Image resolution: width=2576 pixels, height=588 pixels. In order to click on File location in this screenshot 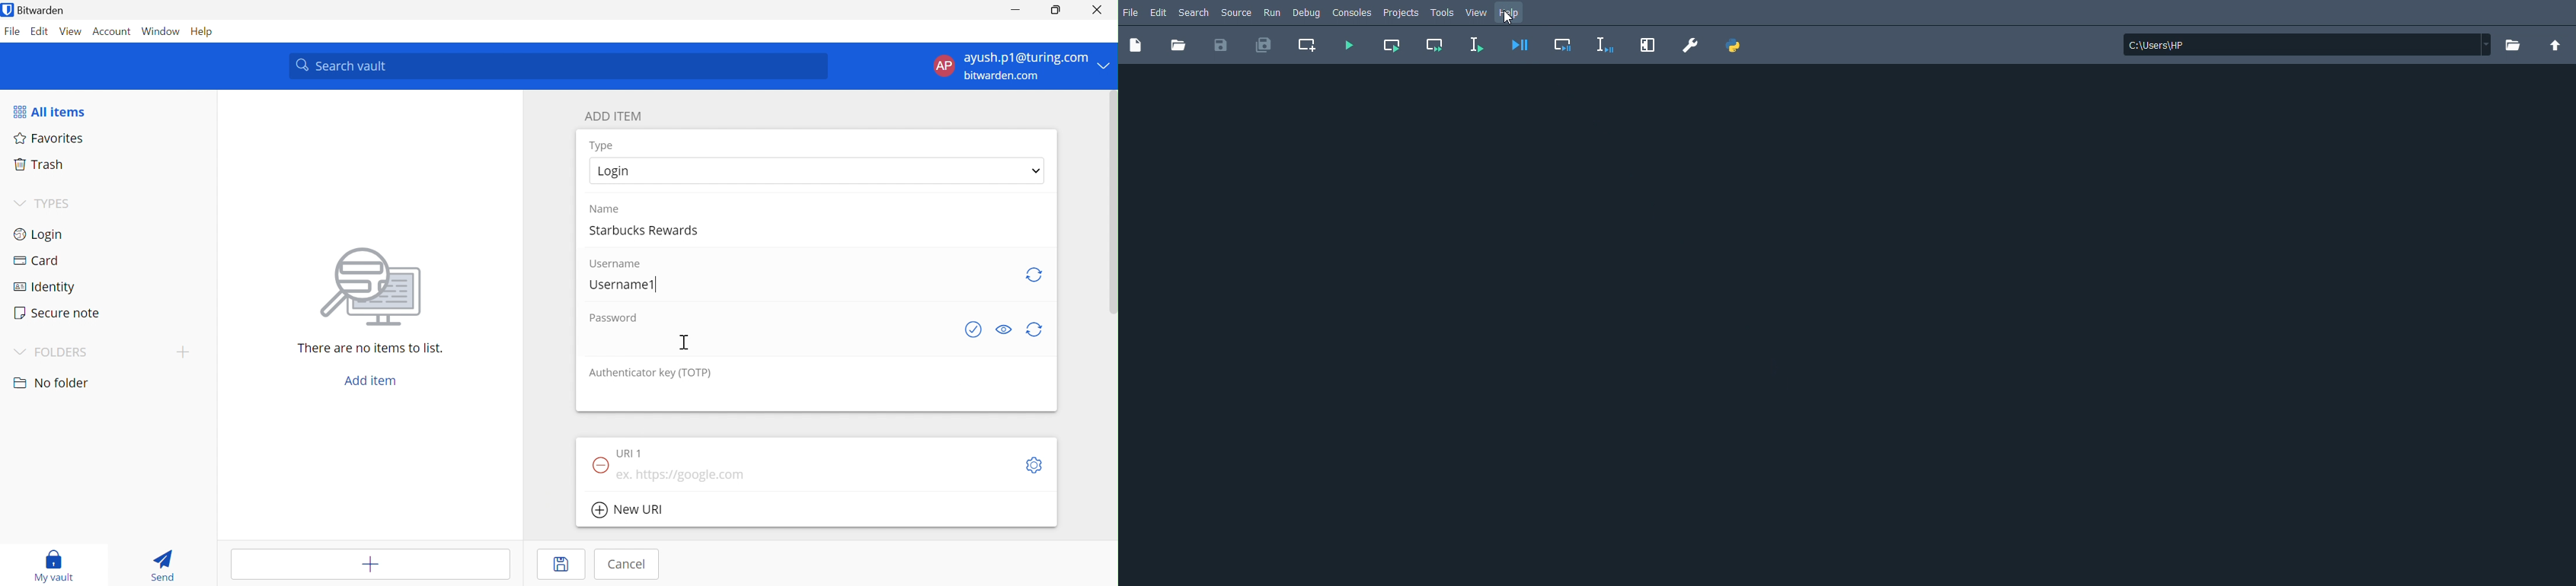, I will do `click(2308, 45)`.